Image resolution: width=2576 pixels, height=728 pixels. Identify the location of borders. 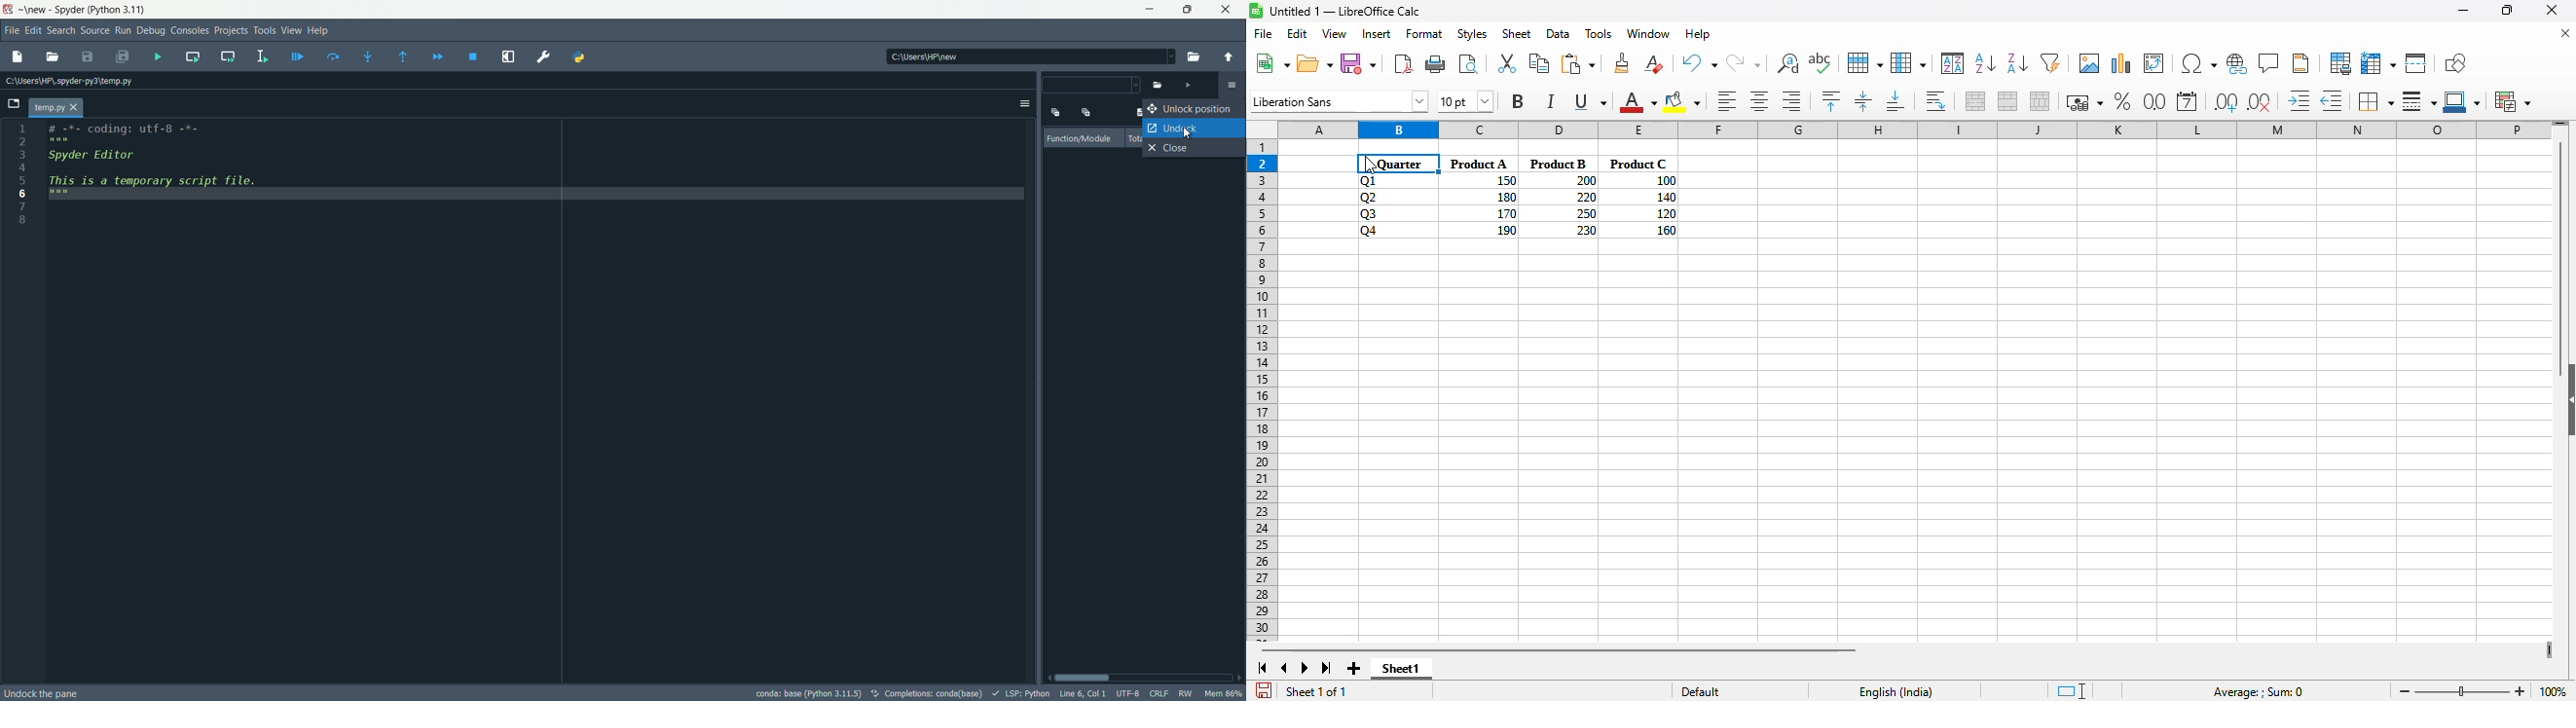
(2375, 100).